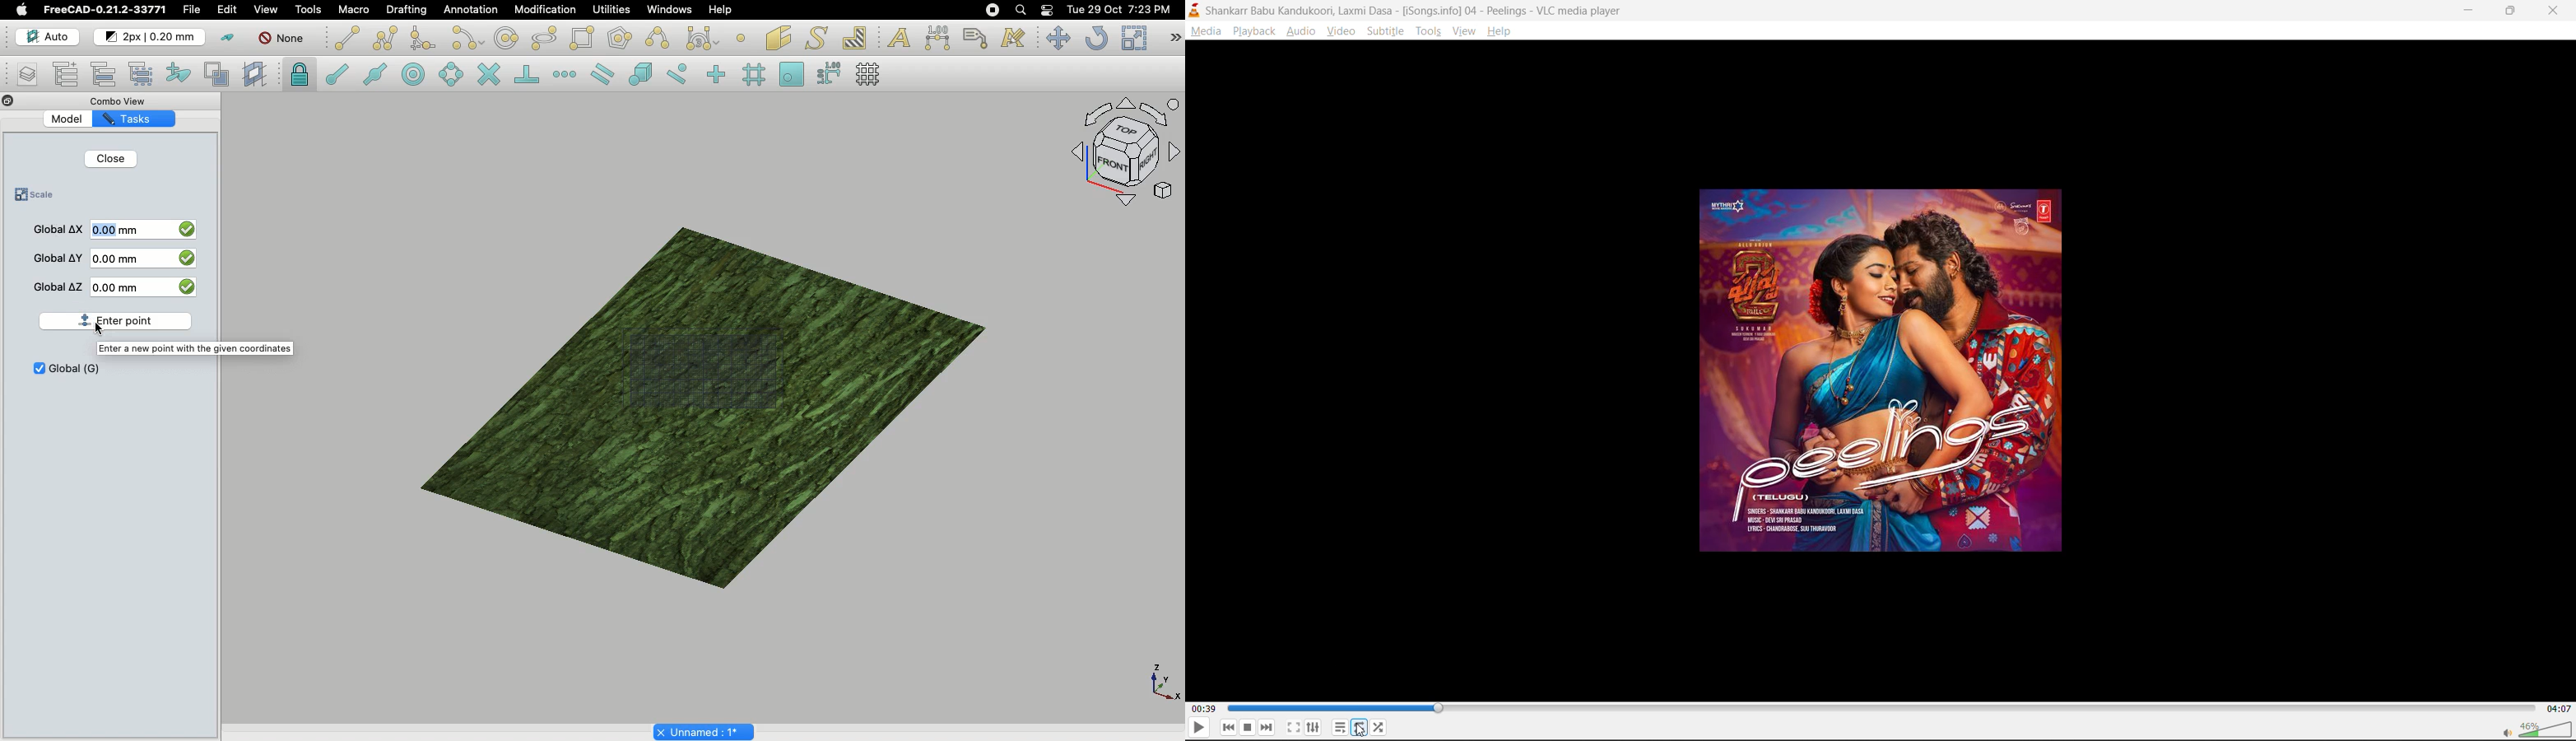 This screenshot has height=756, width=2576. Describe the element at coordinates (711, 74) in the screenshot. I see `Snap ortho` at that location.